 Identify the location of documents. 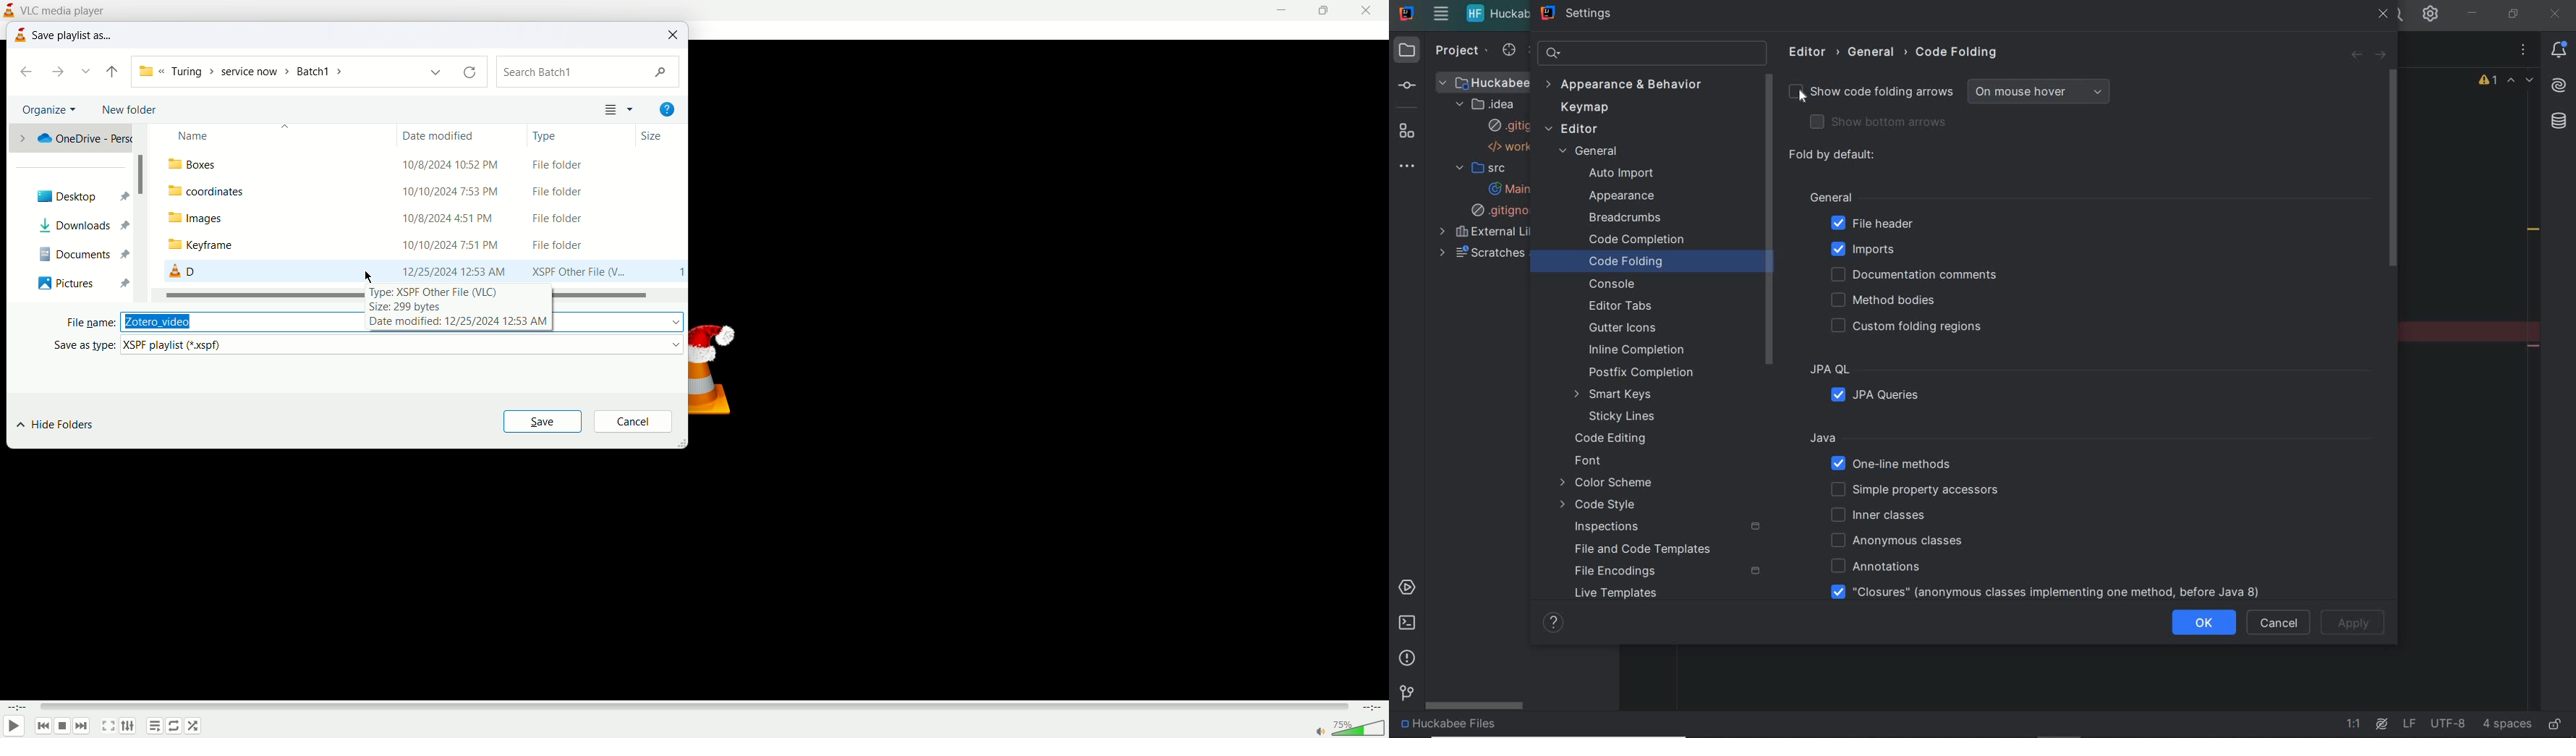
(65, 251).